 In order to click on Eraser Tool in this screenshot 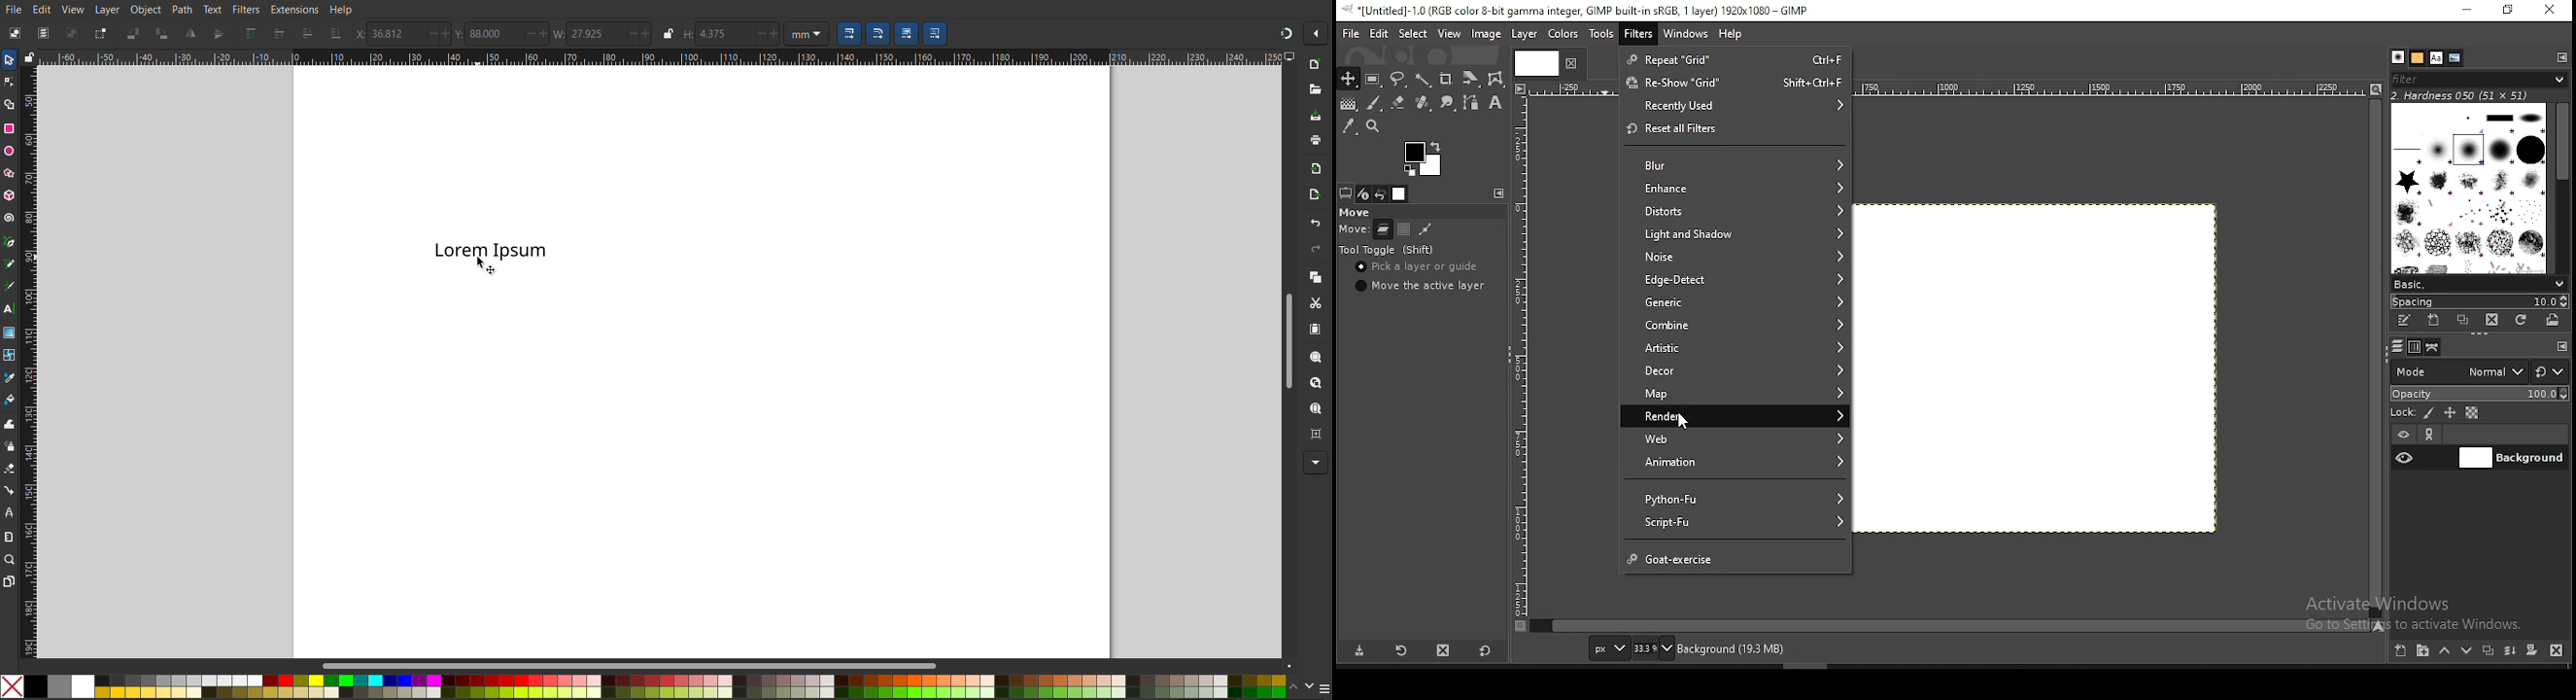, I will do `click(10, 468)`.